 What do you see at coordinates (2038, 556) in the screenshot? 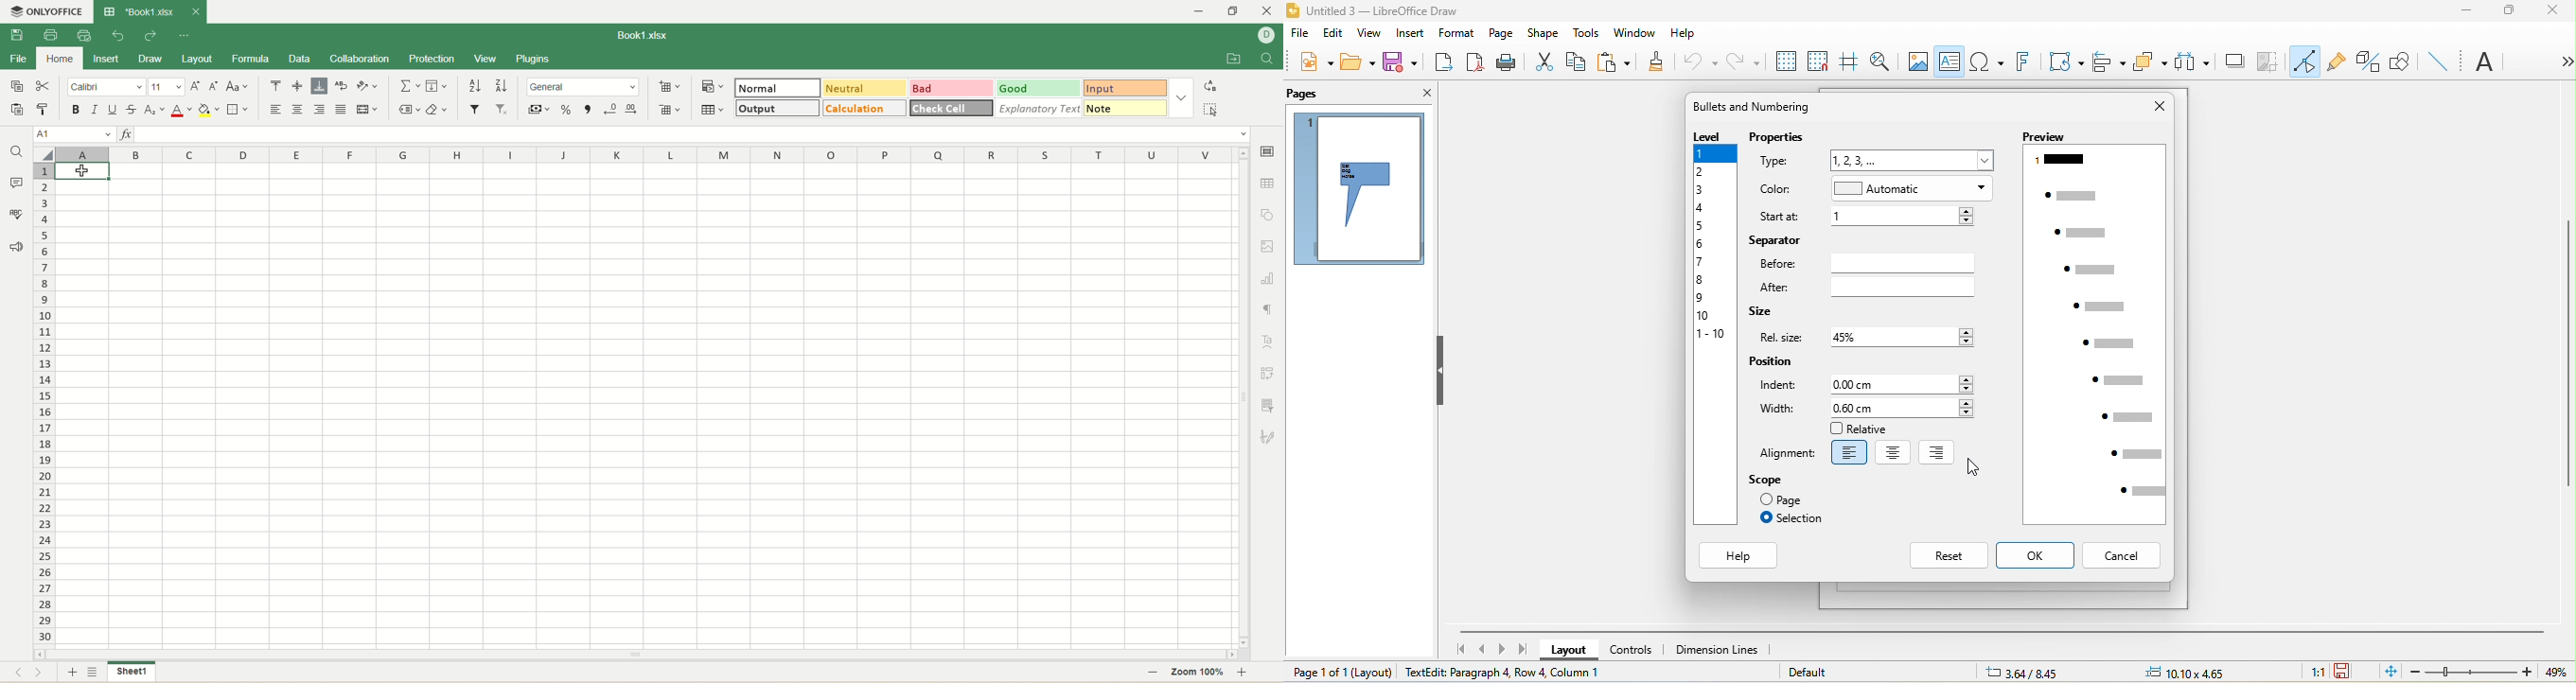
I see `ok` at bounding box center [2038, 556].